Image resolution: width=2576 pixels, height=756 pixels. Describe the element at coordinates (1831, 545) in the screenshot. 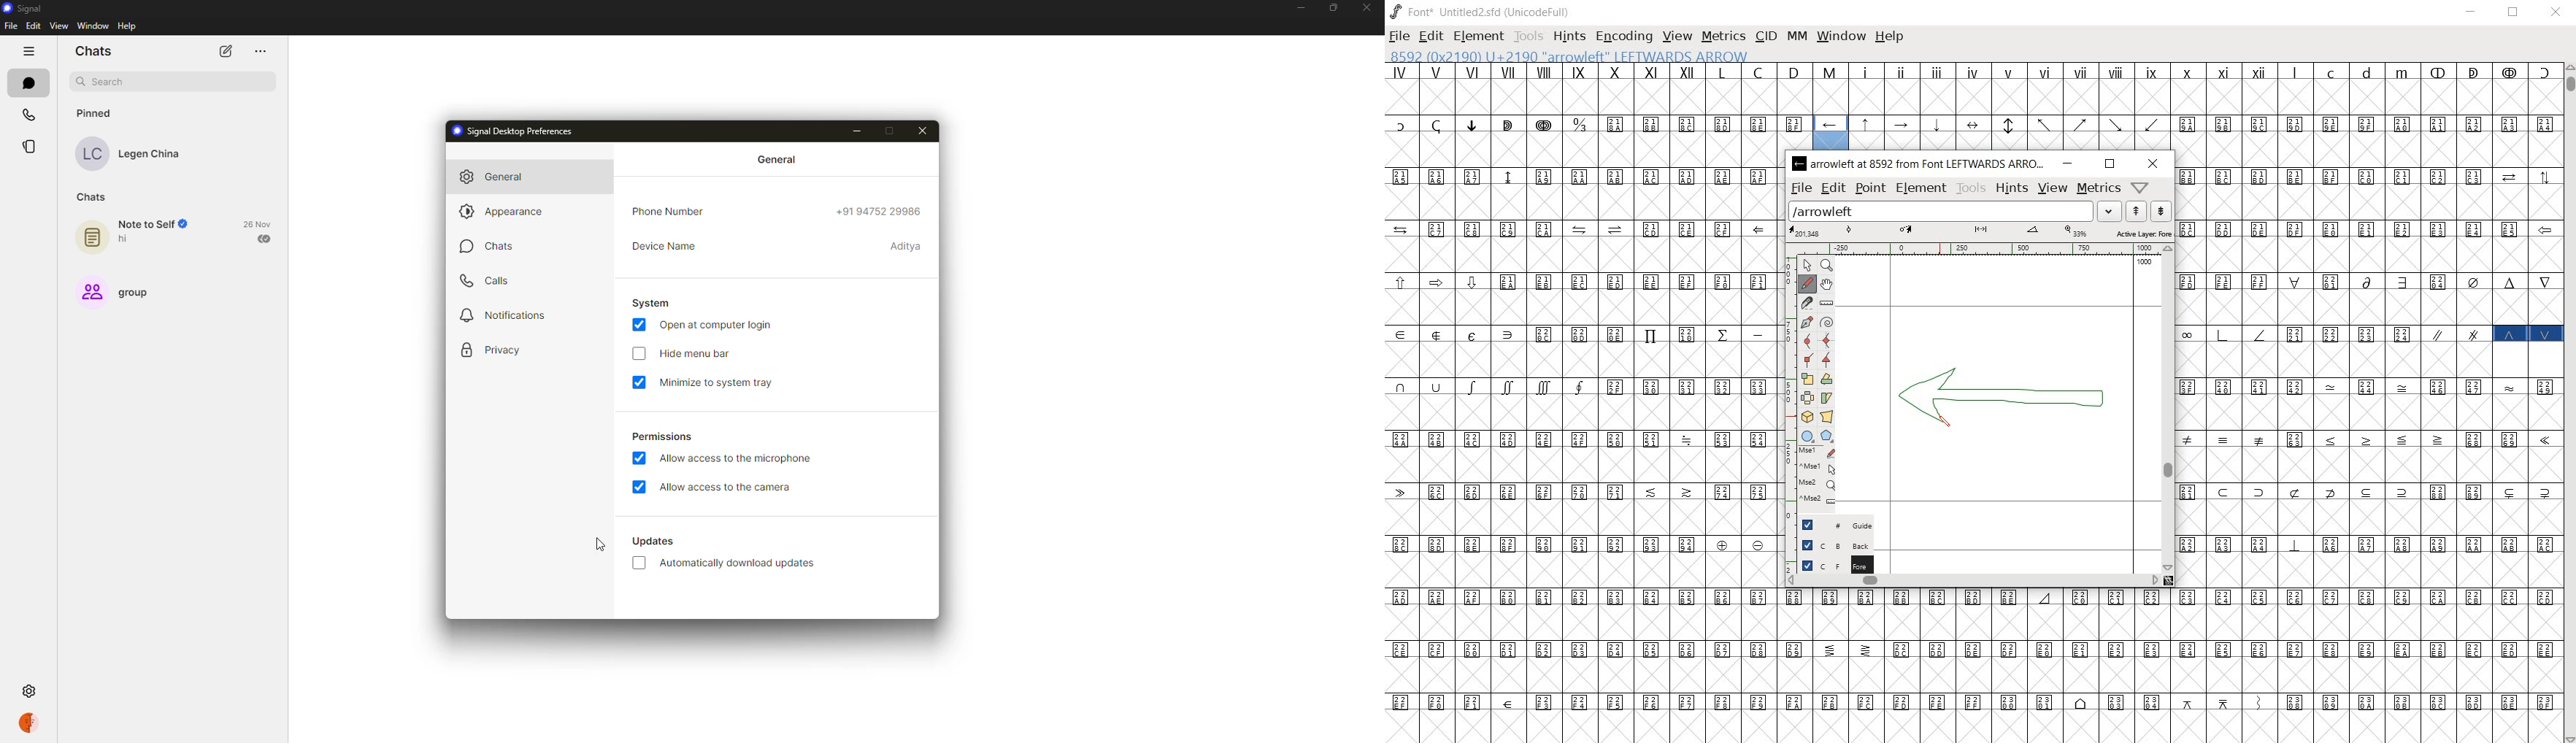

I see `background layer` at that location.